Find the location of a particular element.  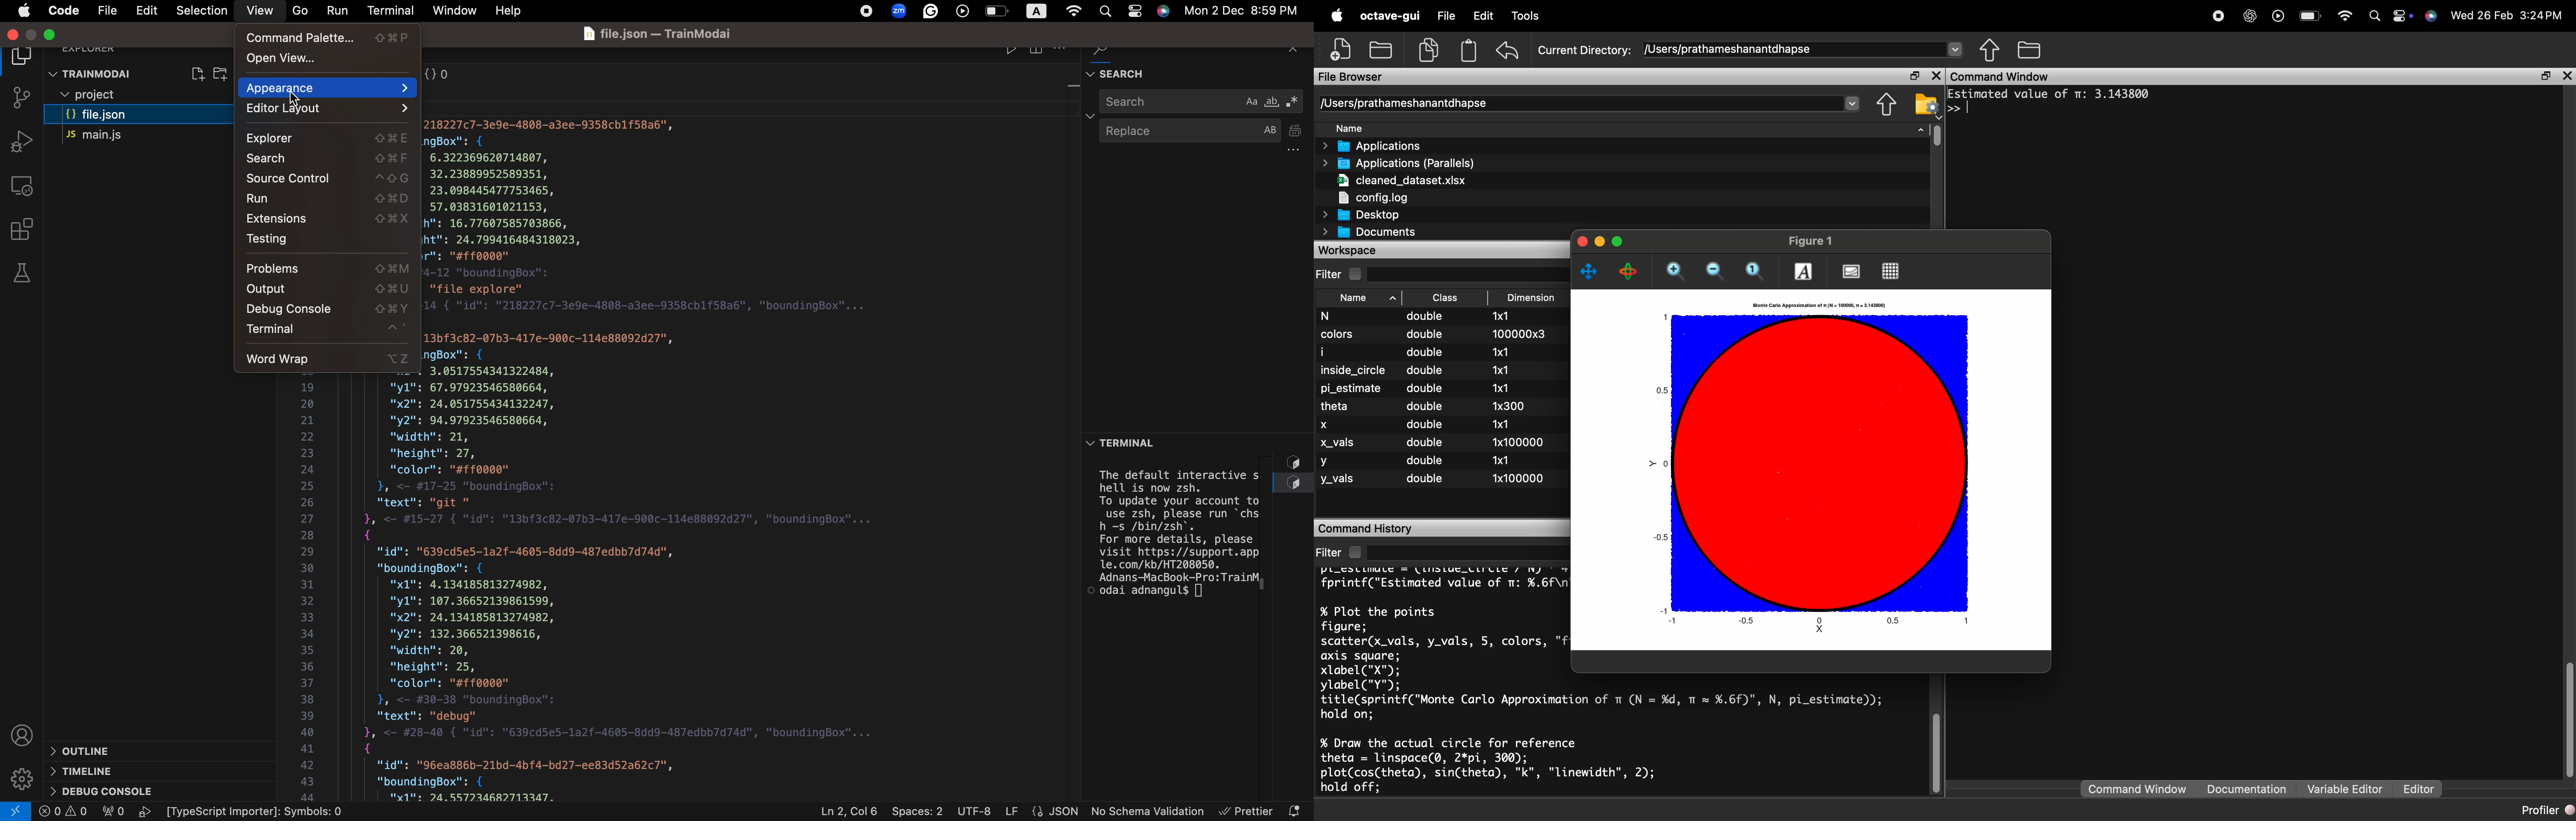

Maximize is located at coordinates (1913, 76).